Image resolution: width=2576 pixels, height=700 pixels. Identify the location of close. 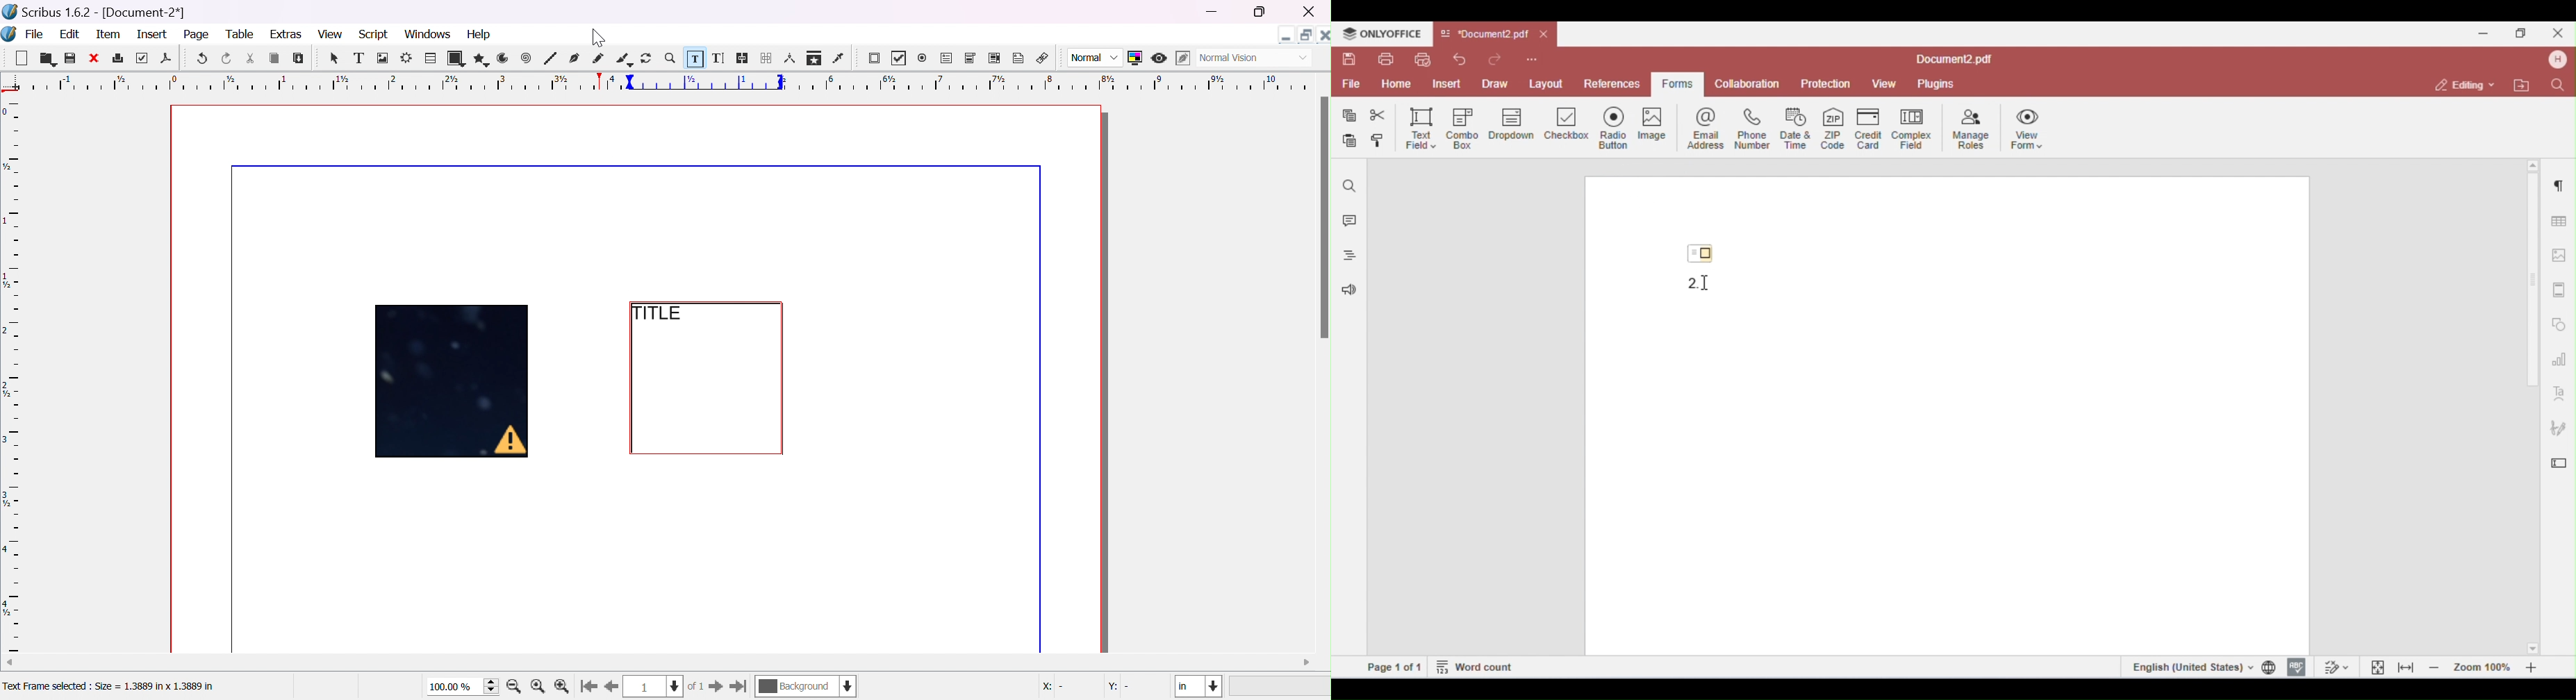
(92, 58).